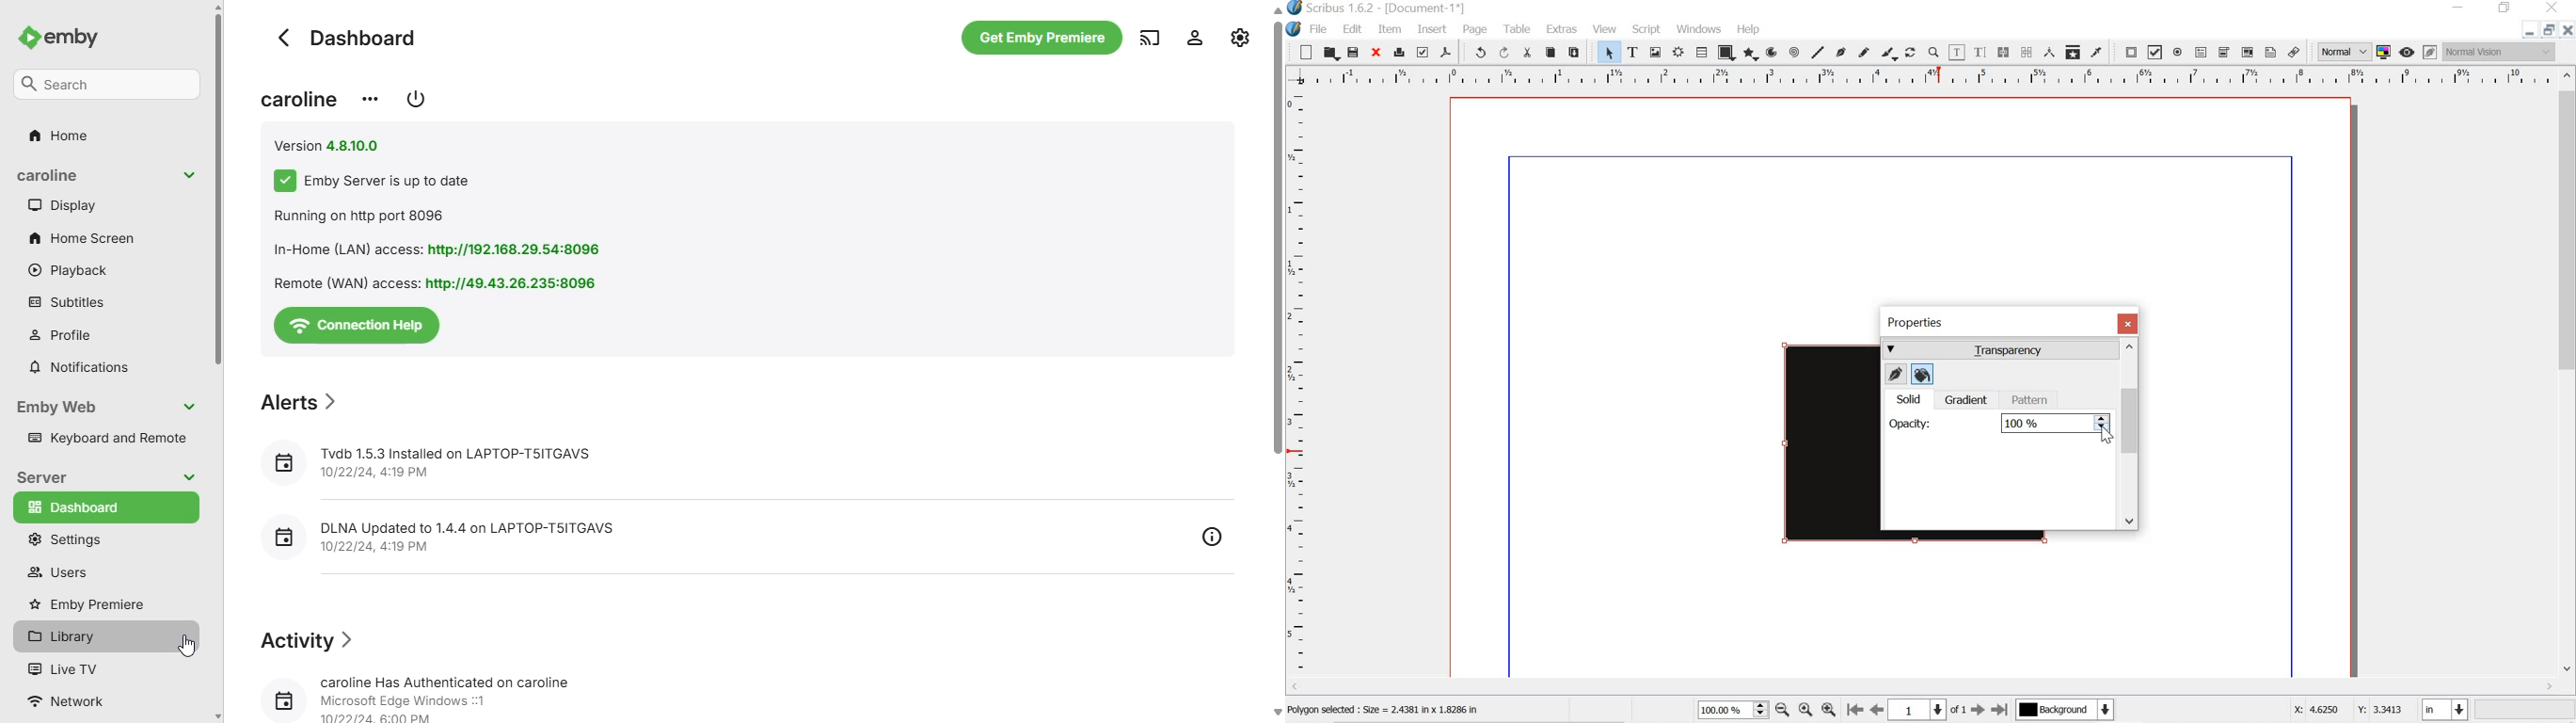  Describe the element at coordinates (2108, 438) in the screenshot. I see `cursor` at that location.